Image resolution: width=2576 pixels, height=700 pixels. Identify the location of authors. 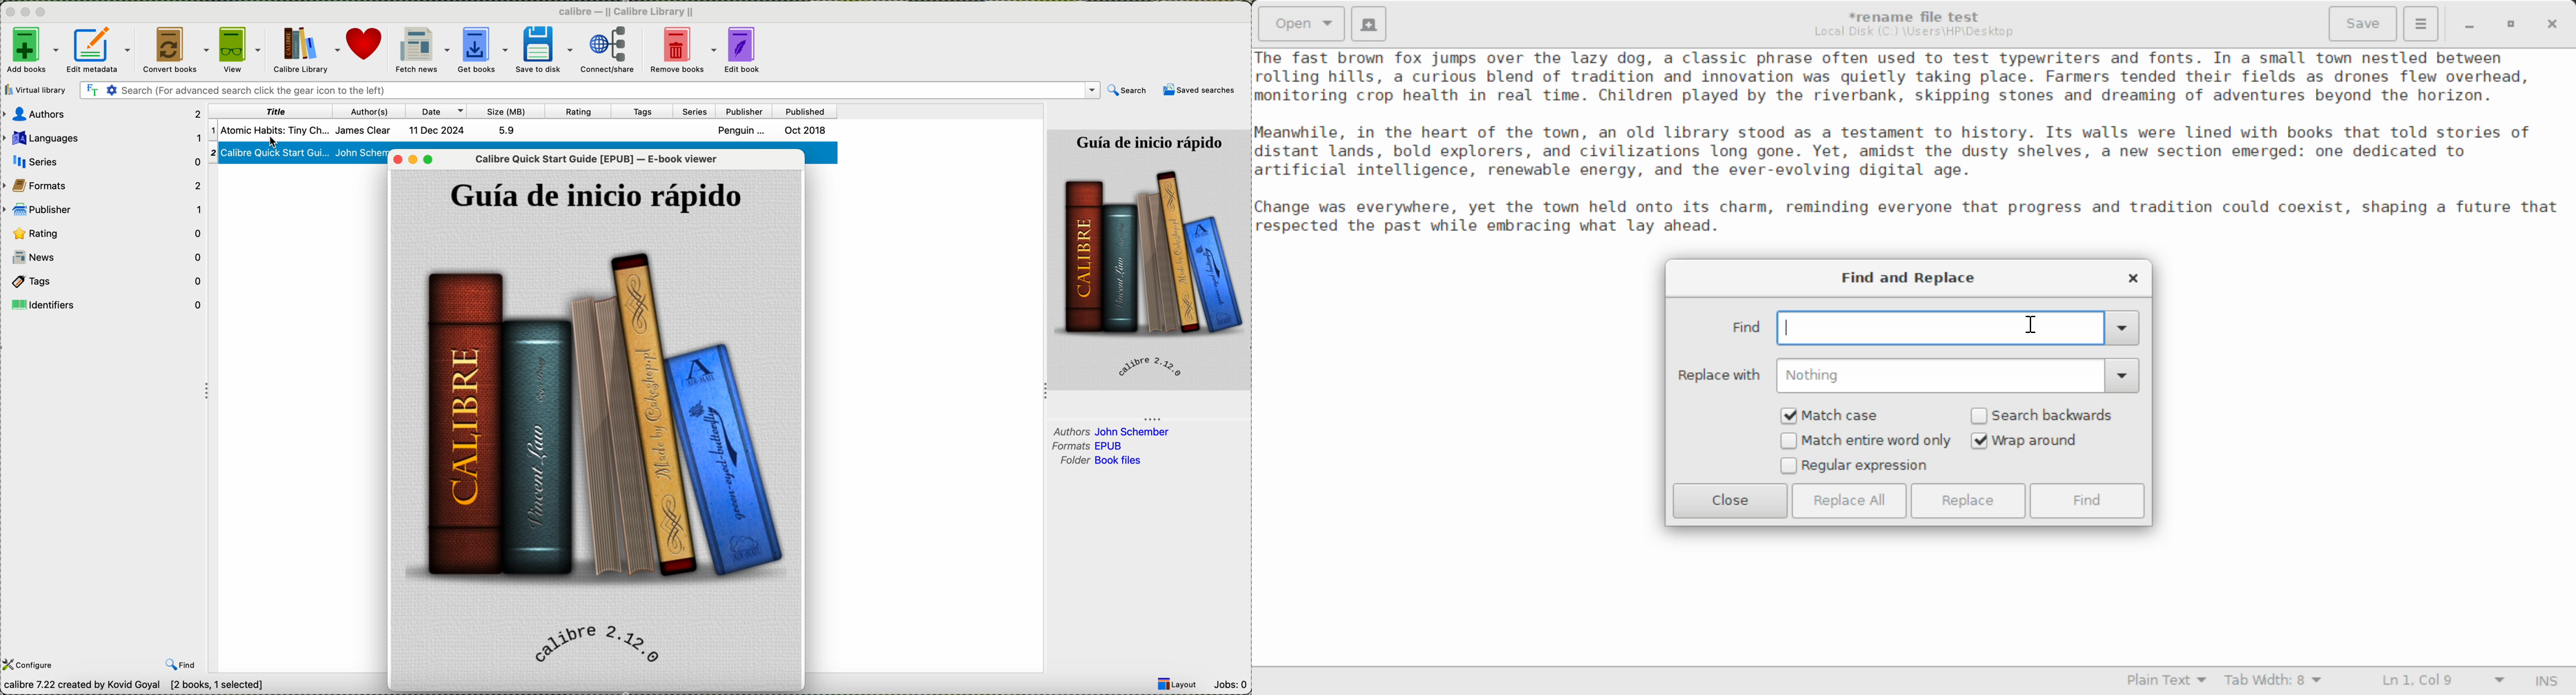
(102, 114).